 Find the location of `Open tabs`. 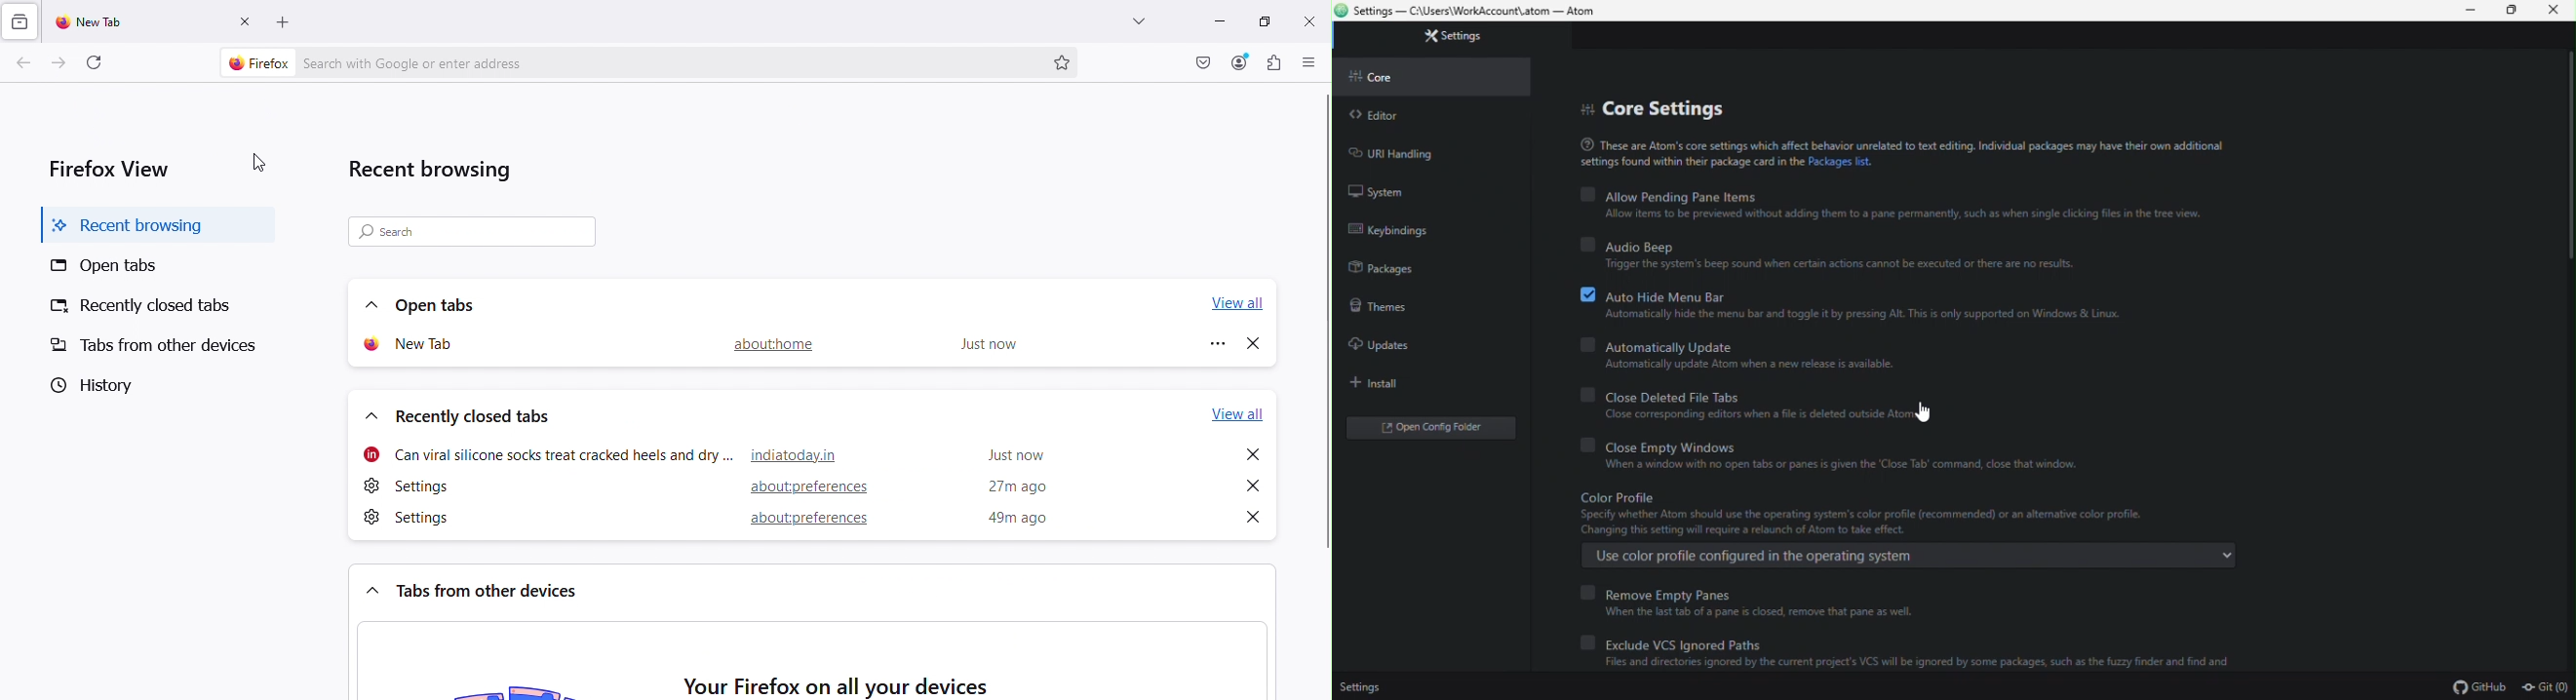

Open tabs is located at coordinates (108, 268).